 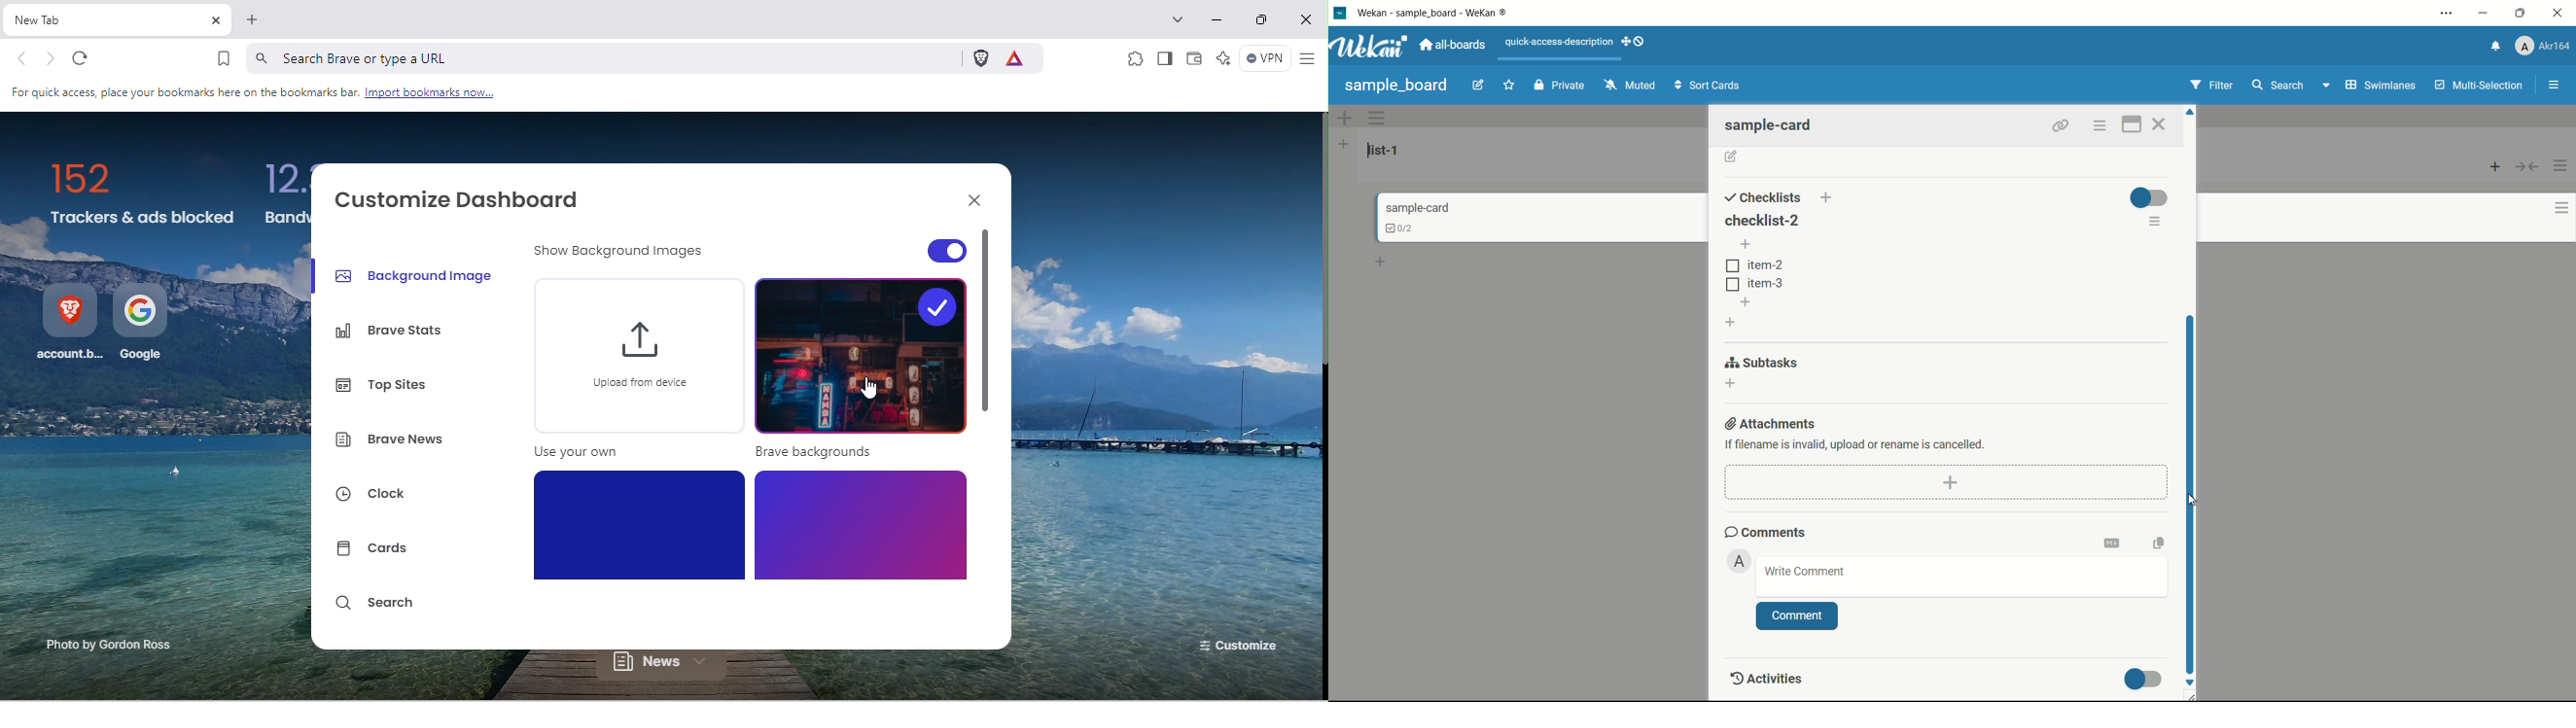 What do you see at coordinates (1307, 59) in the screenshot?
I see `Customize and control Brave` at bounding box center [1307, 59].